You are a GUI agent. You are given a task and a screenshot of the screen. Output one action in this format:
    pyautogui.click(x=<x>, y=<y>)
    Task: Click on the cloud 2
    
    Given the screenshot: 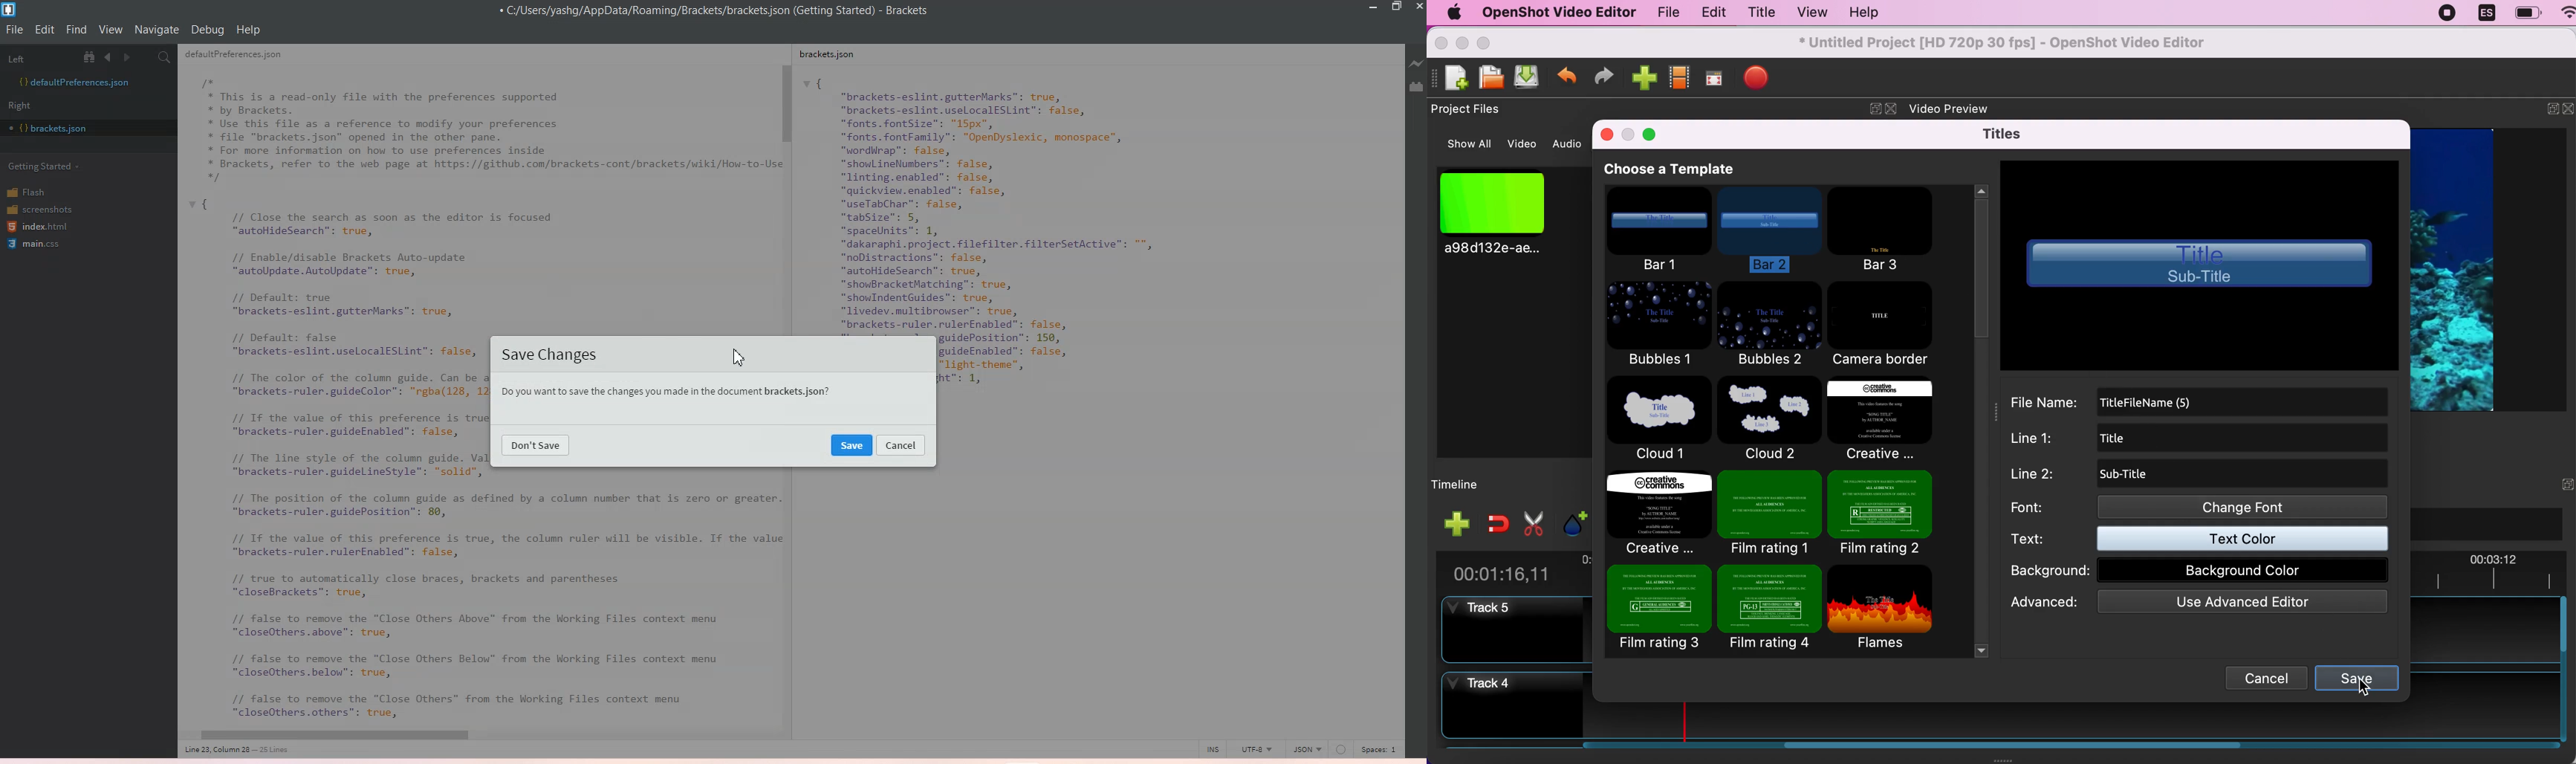 What is the action you would take?
    pyautogui.click(x=1767, y=418)
    